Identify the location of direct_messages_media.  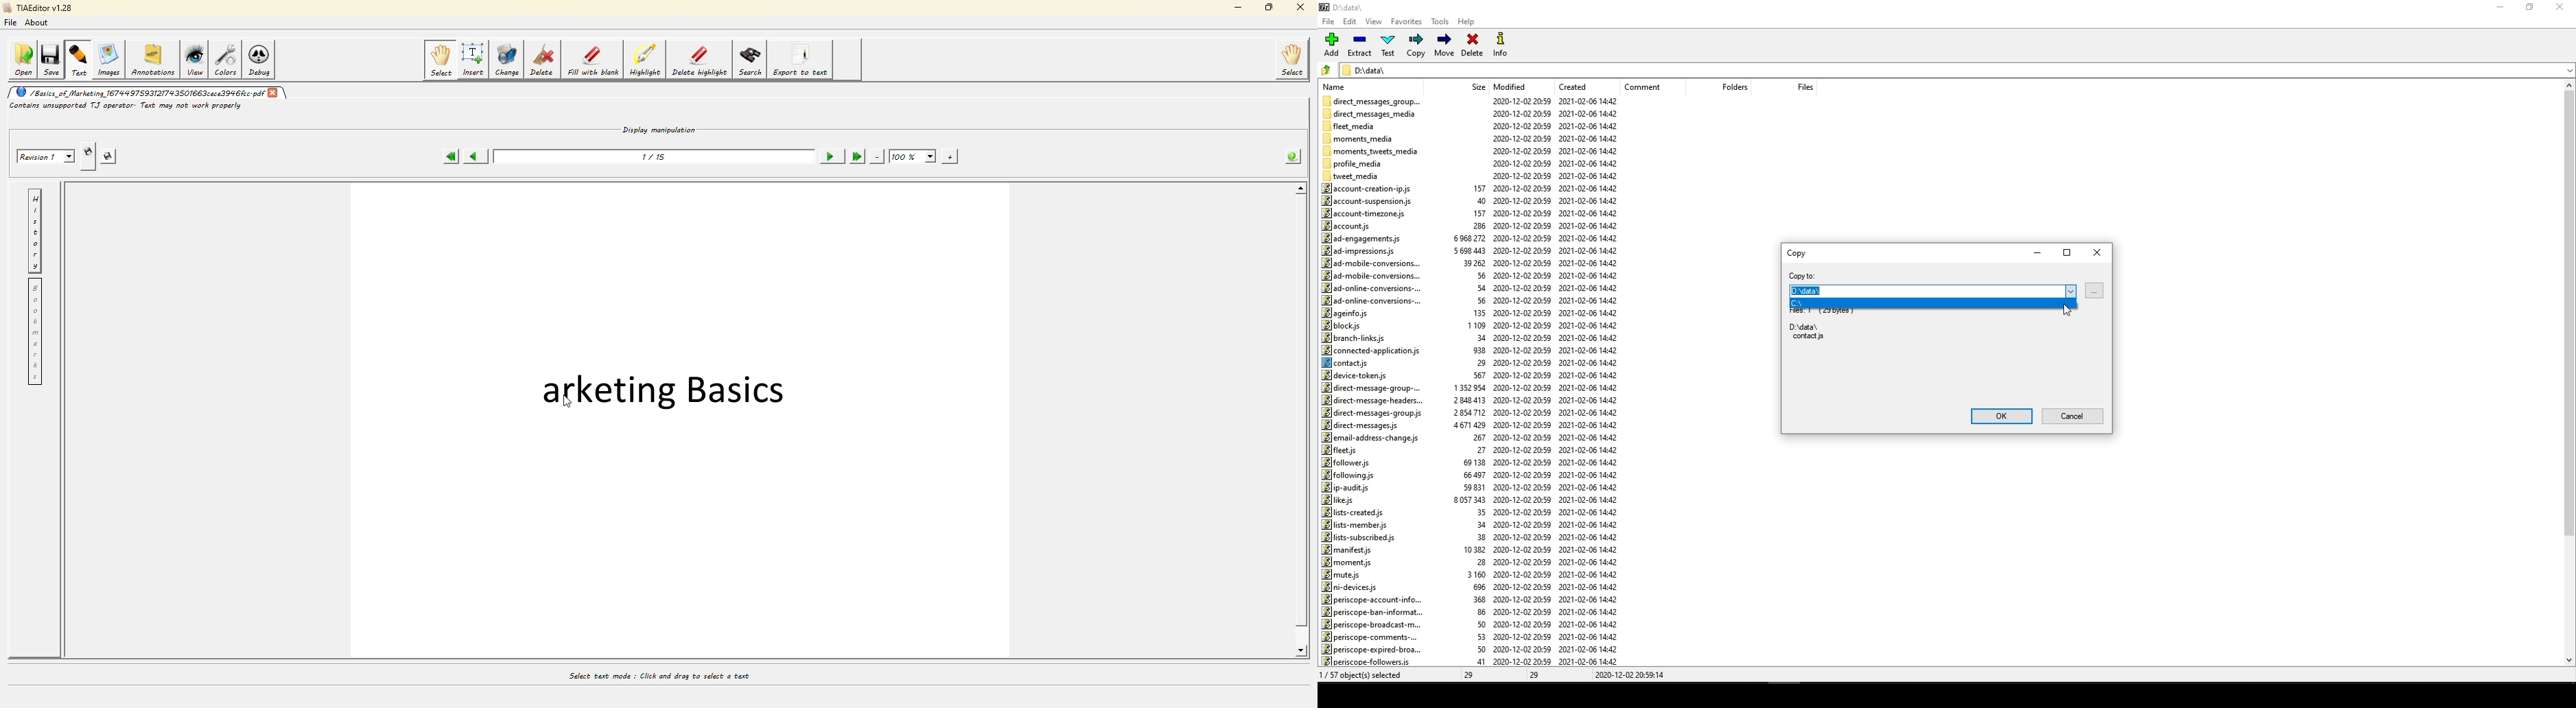
(1374, 113).